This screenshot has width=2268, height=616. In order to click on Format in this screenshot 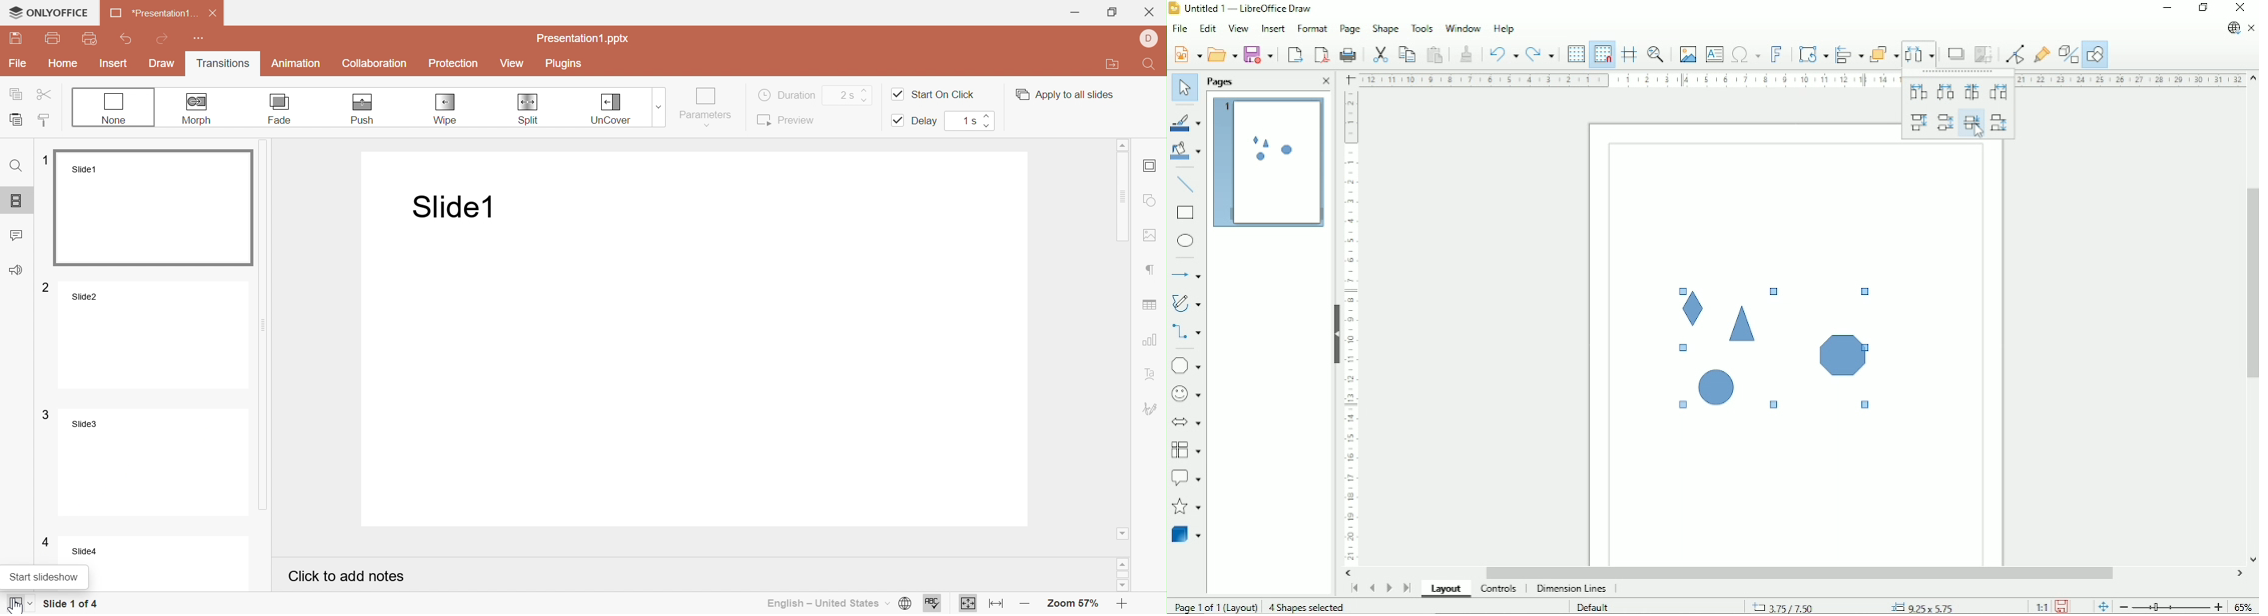, I will do `click(1311, 29)`.